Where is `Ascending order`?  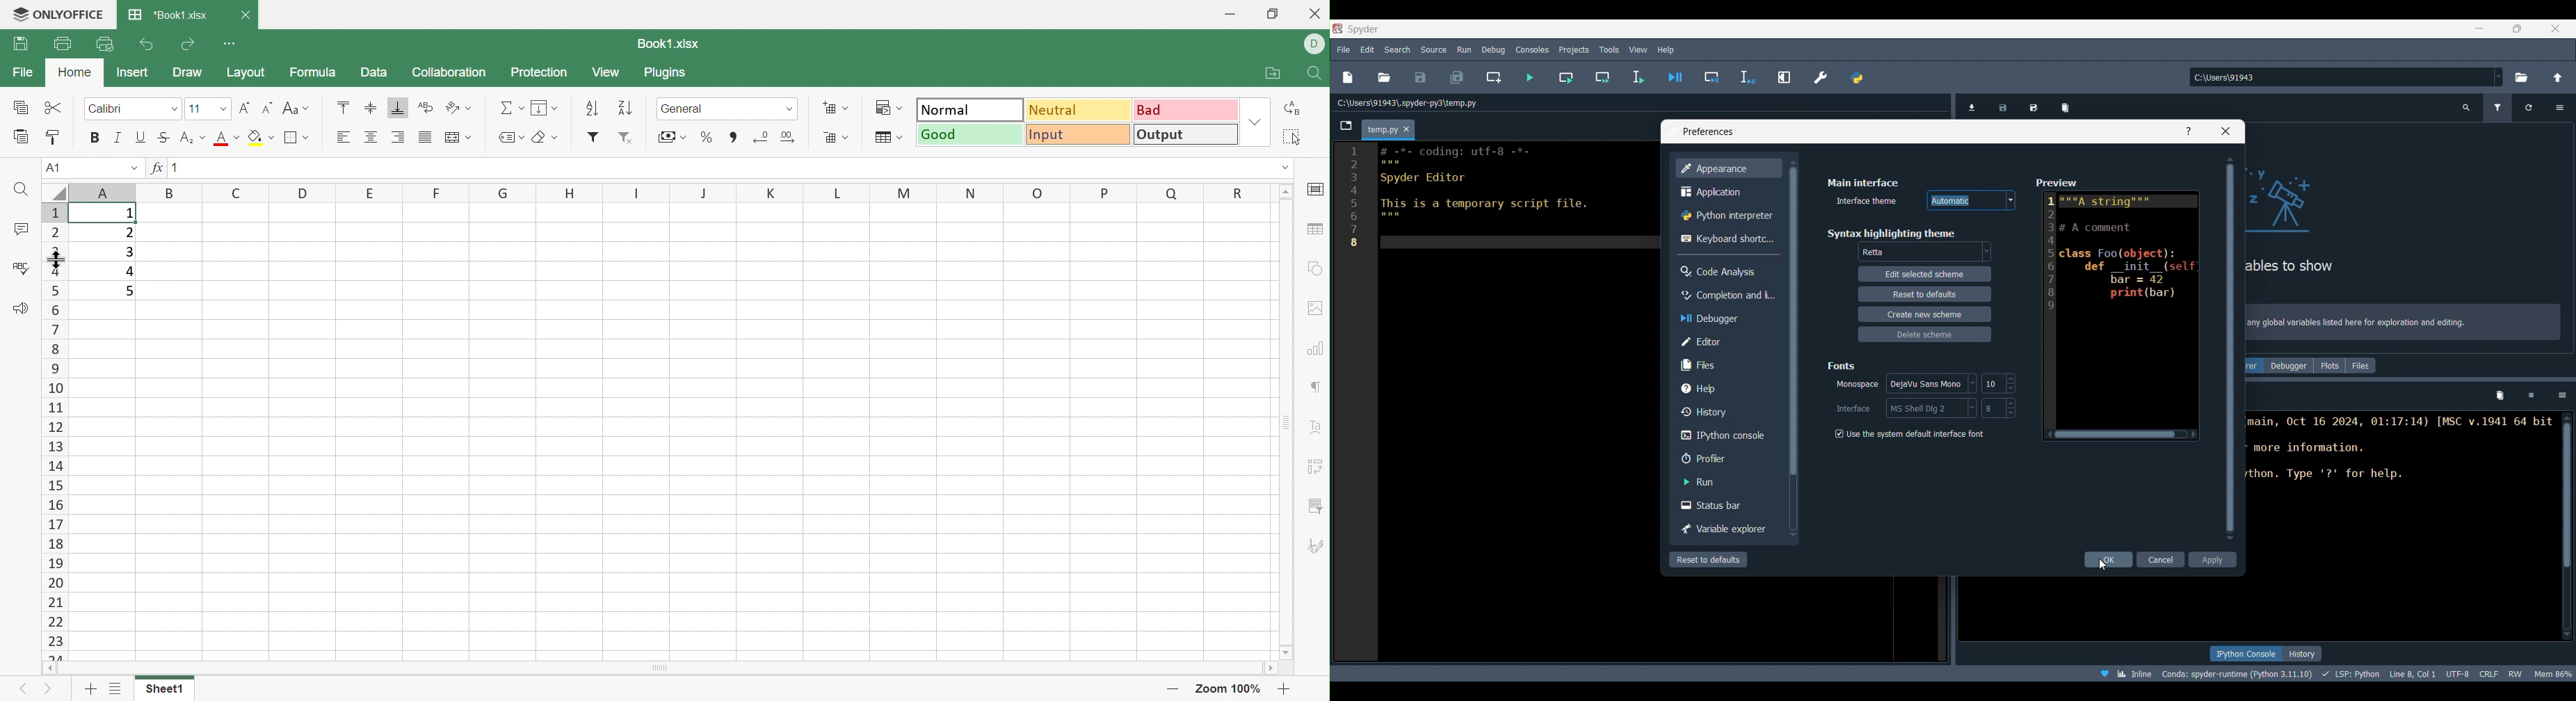 Ascending order is located at coordinates (591, 106).